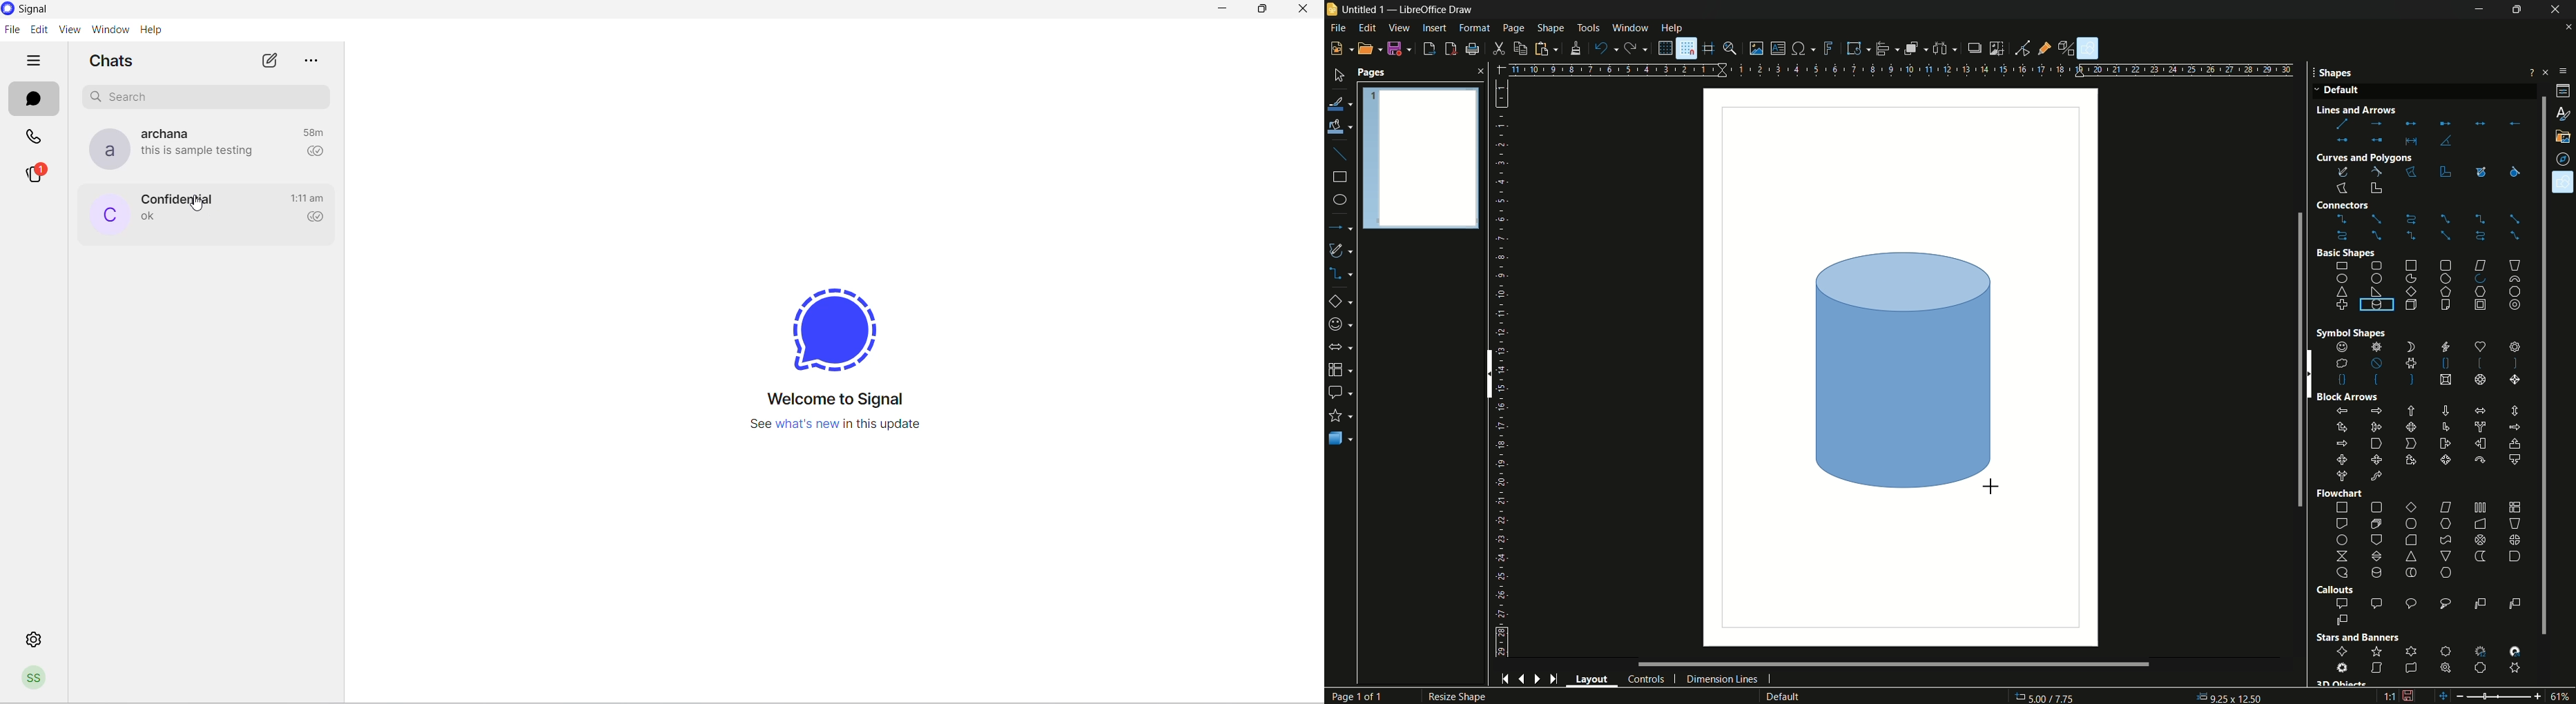 The height and width of the screenshot is (728, 2576). Describe the element at coordinates (1992, 488) in the screenshot. I see `cursor` at that location.